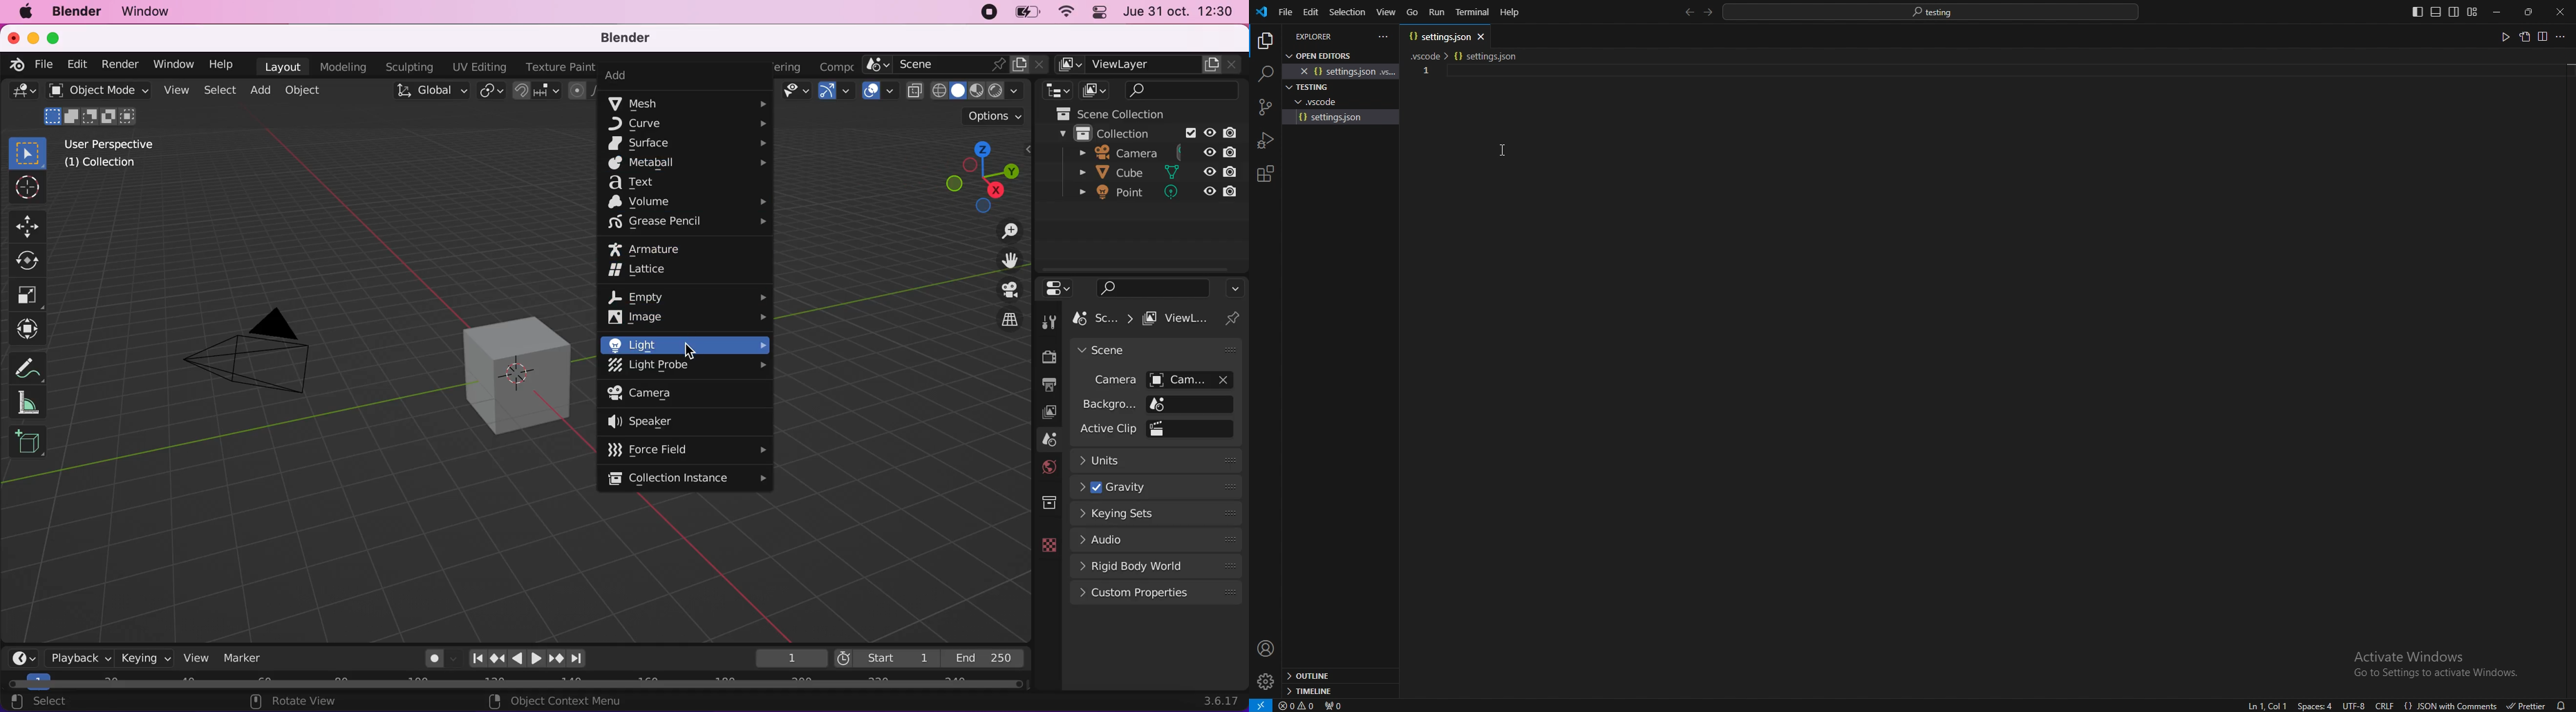  I want to click on transform pivot points, so click(489, 92).